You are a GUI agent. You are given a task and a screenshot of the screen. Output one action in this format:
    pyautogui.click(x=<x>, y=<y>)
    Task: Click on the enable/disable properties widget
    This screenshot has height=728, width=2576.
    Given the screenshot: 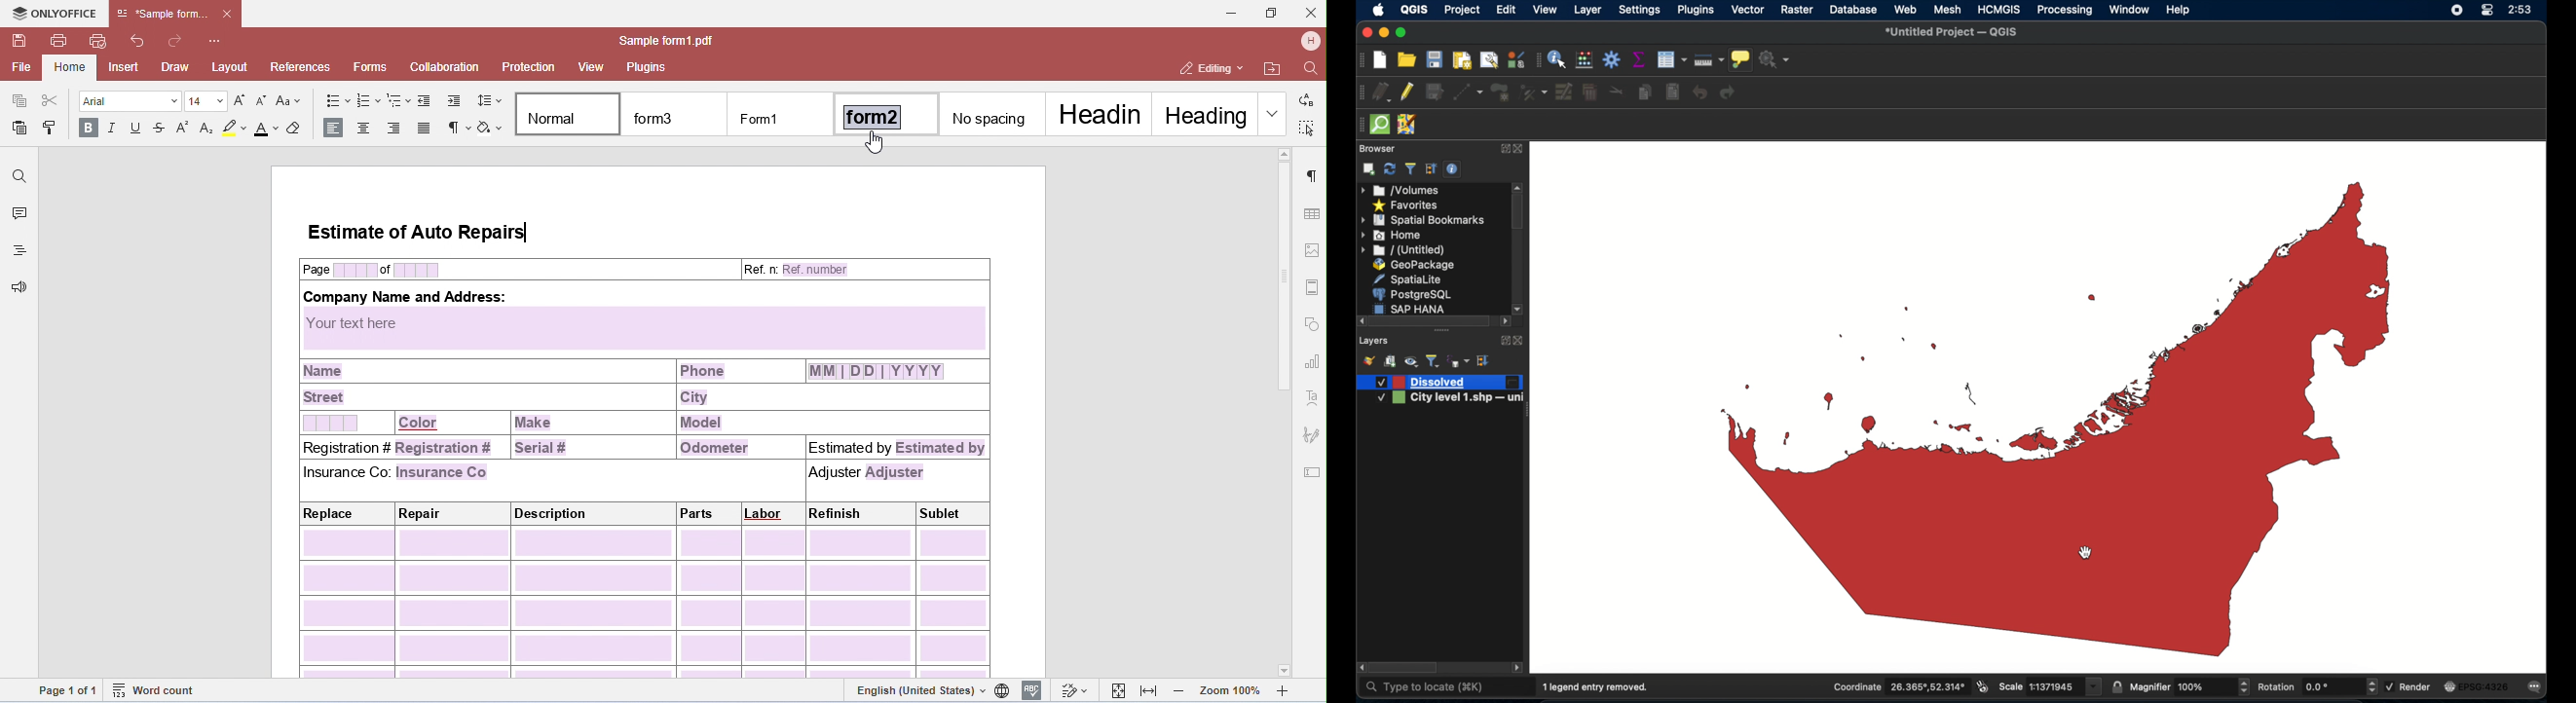 What is the action you would take?
    pyautogui.click(x=1452, y=169)
    